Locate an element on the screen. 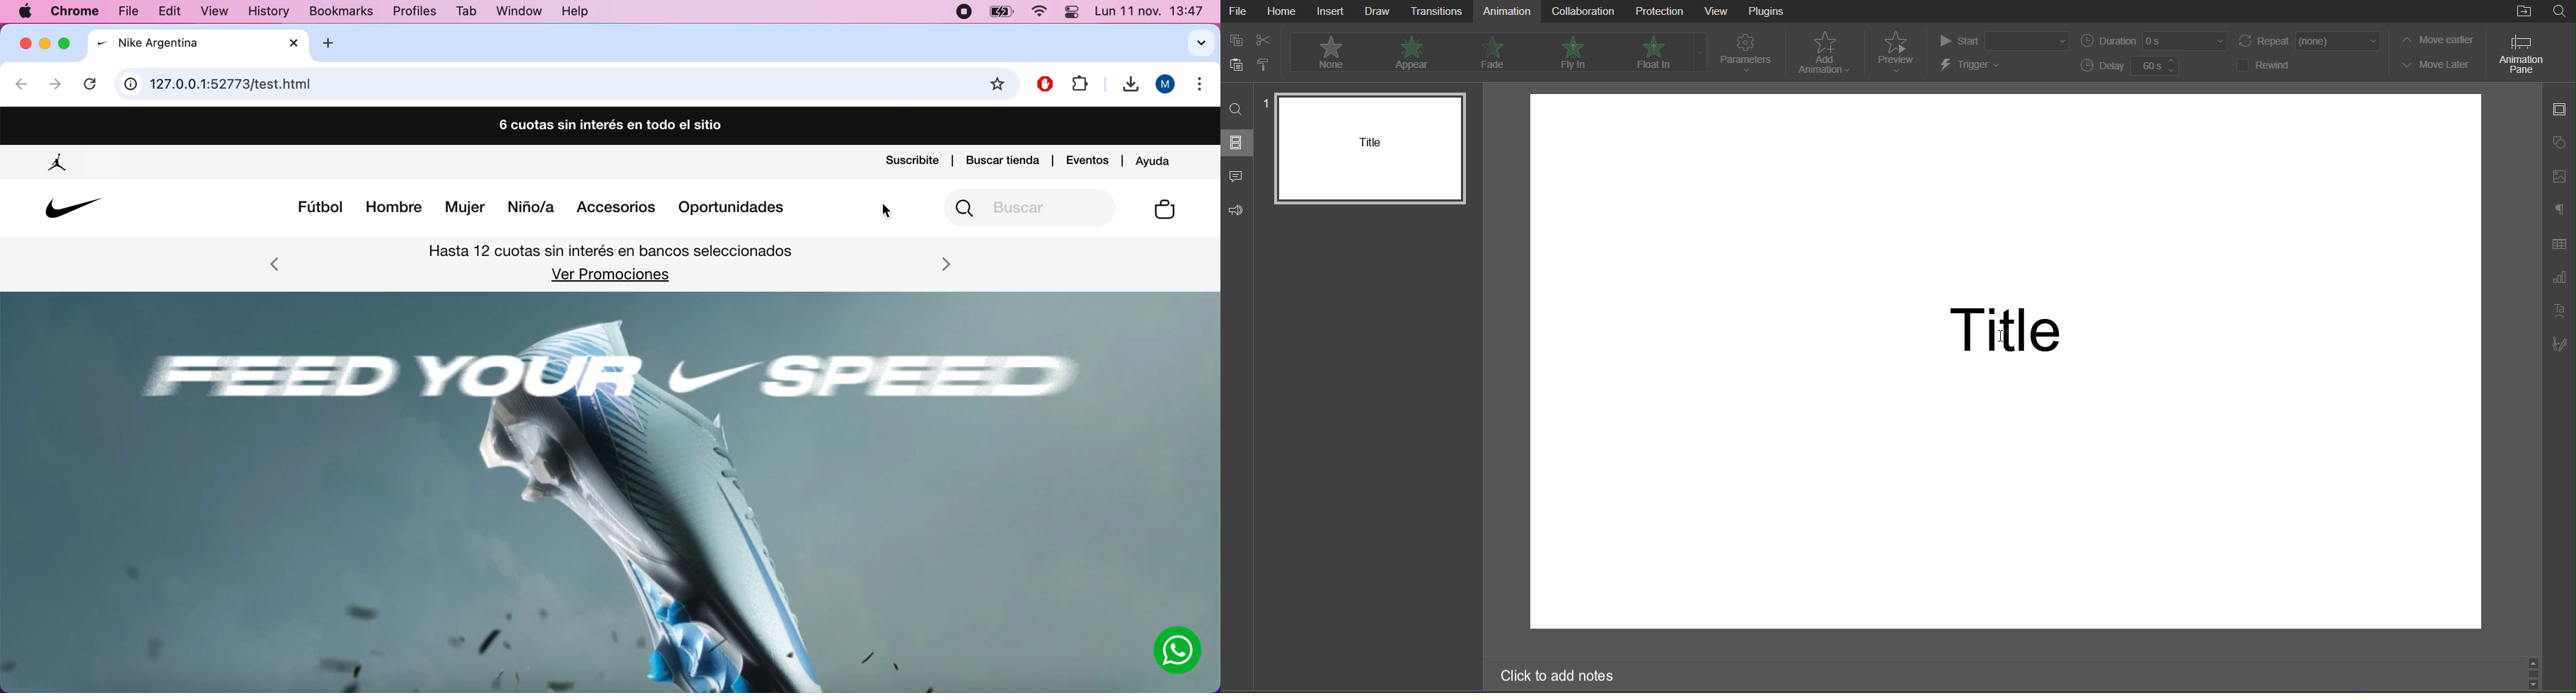  6 interest-free installments across the entire site is located at coordinates (609, 127).